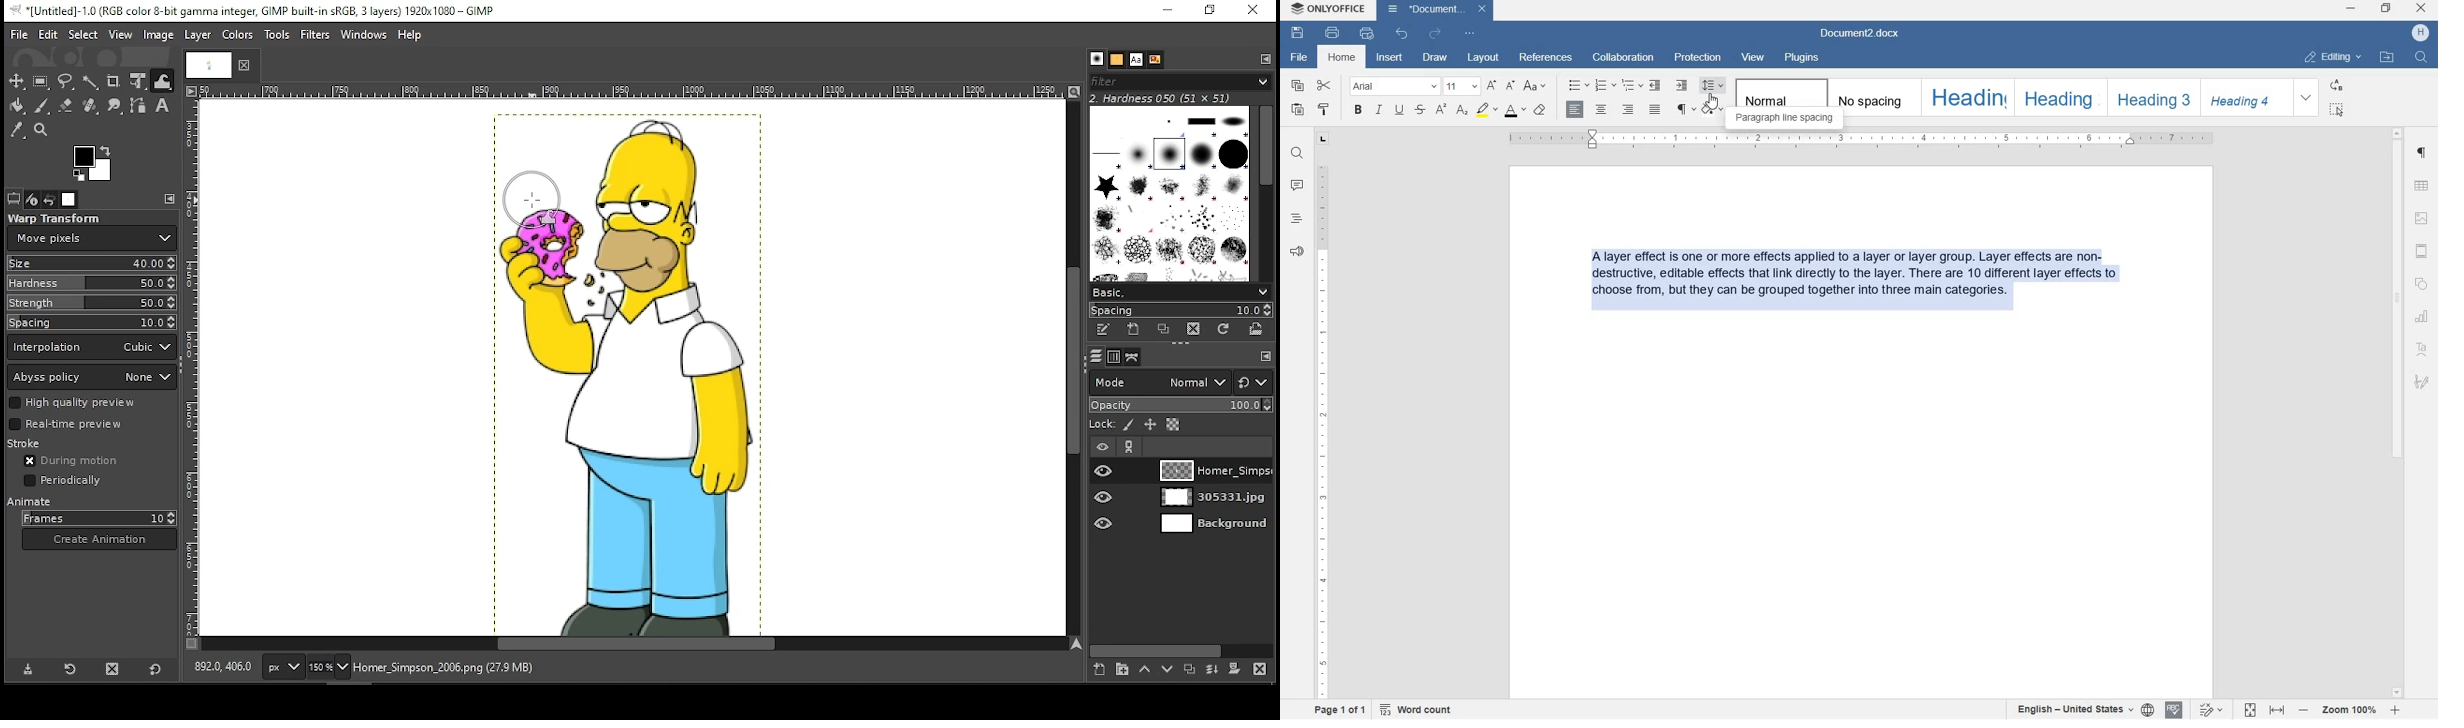 This screenshot has height=728, width=2464. Describe the element at coordinates (2308, 98) in the screenshot. I see `expand formatting style` at that location.